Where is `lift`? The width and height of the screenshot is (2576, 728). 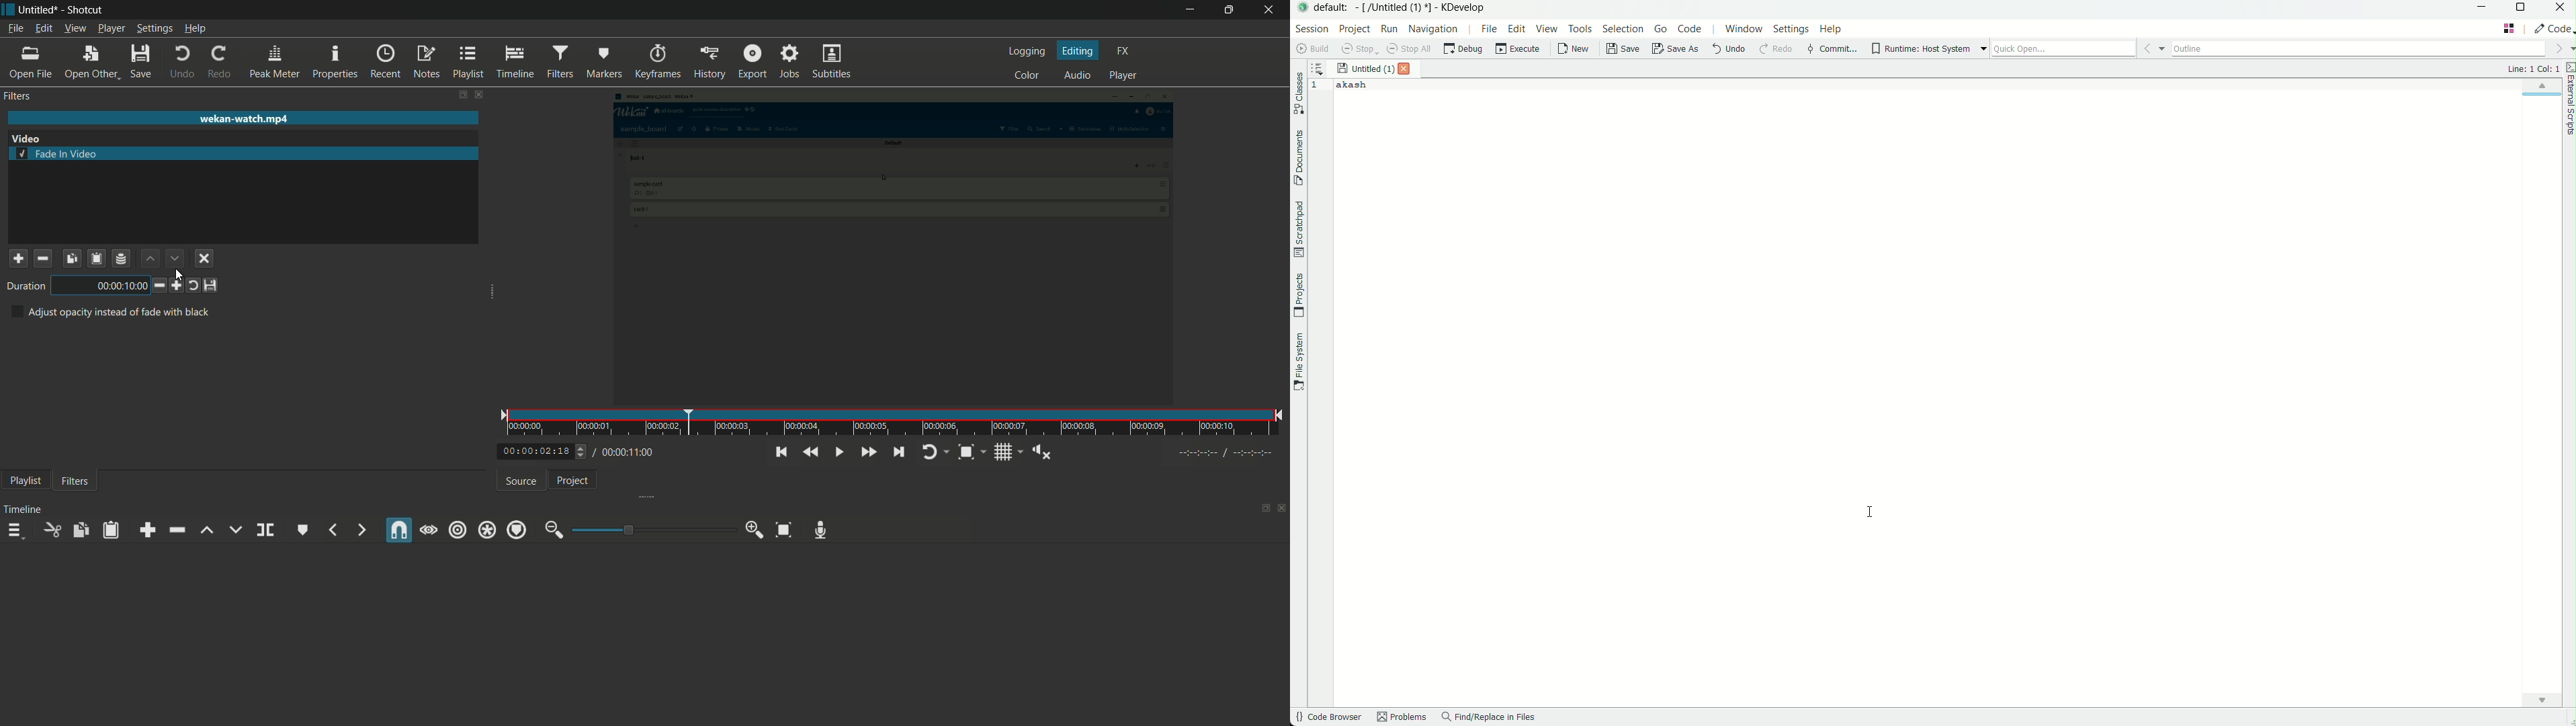 lift is located at coordinates (208, 530).